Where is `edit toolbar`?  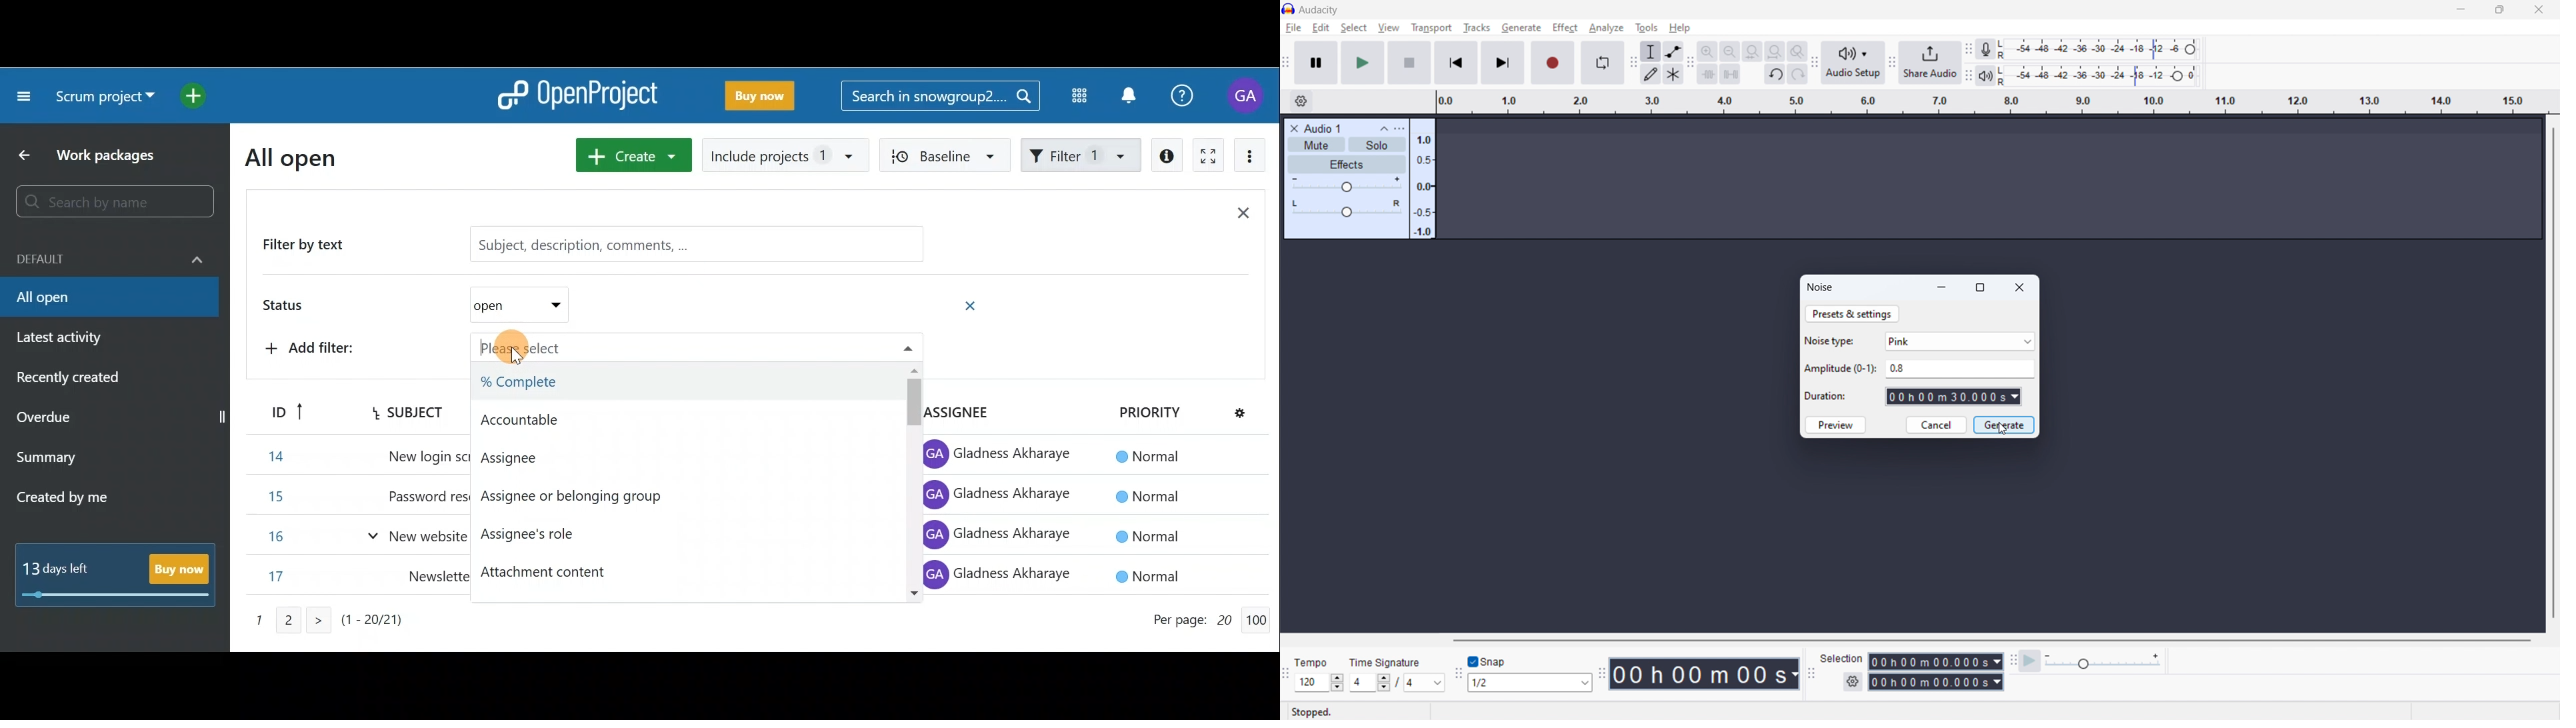
edit toolbar is located at coordinates (1691, 63).